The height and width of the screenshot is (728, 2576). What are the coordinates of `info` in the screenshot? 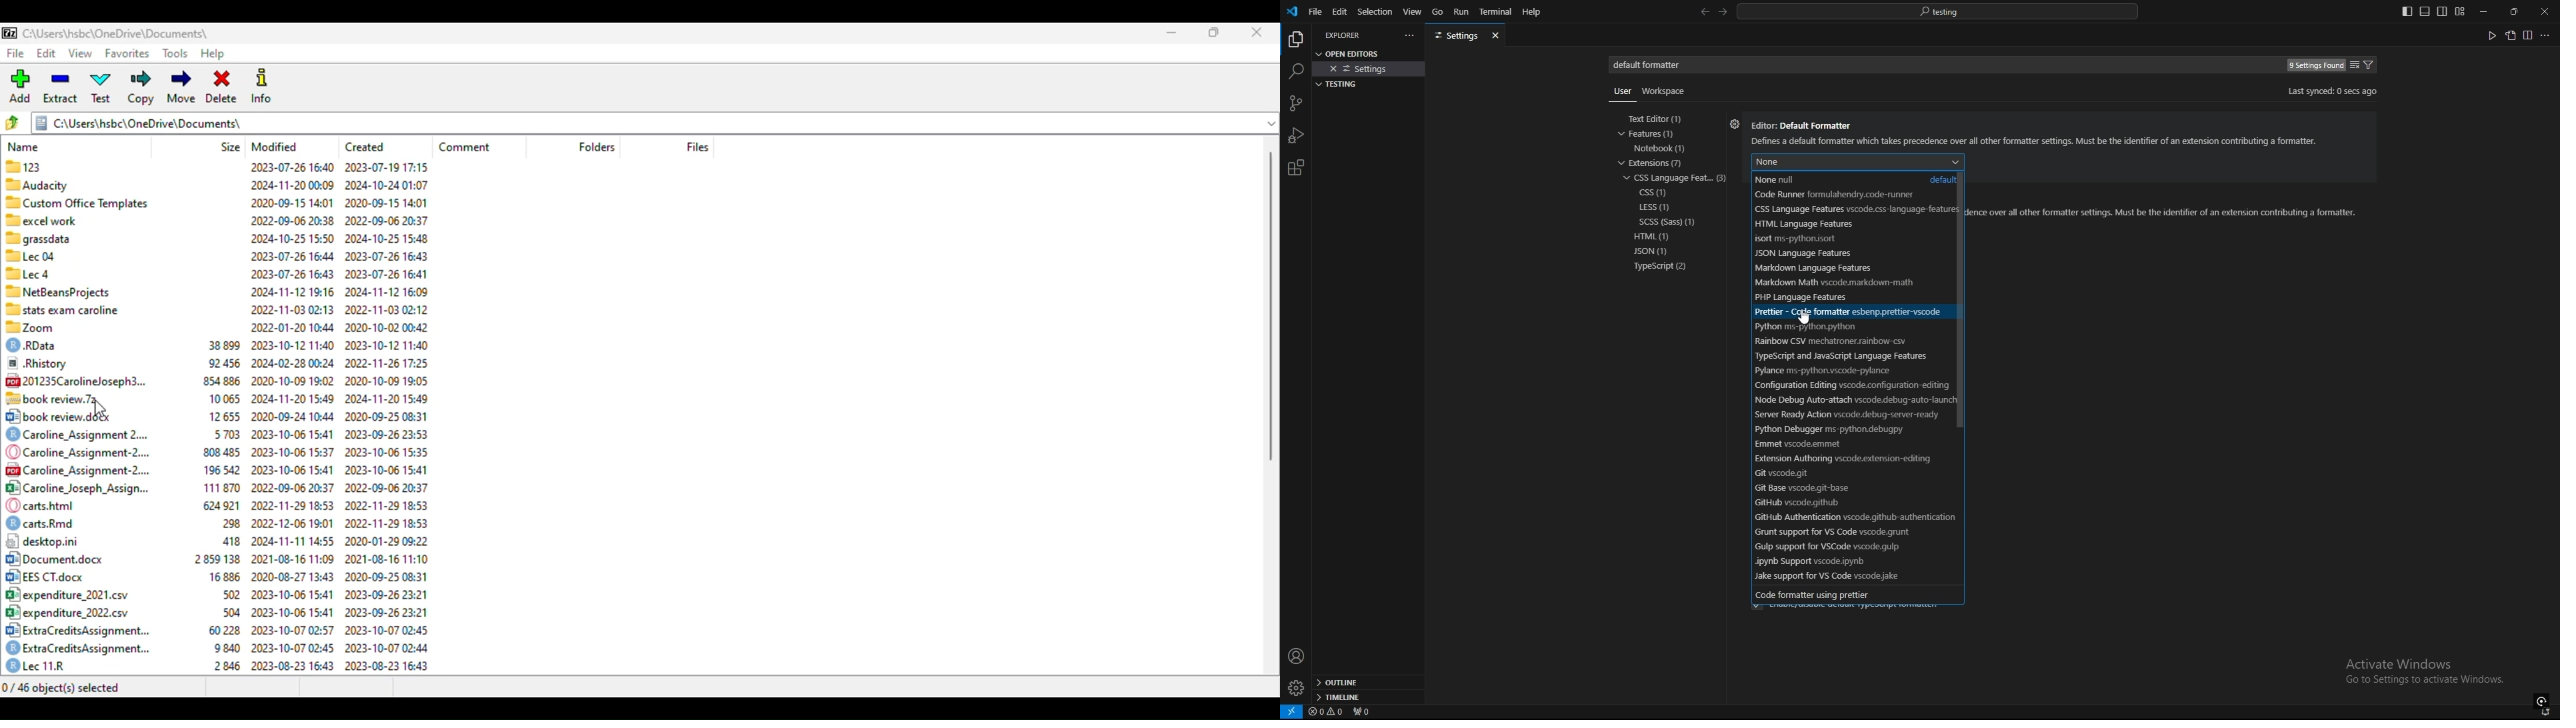 It's located at (261, 85).